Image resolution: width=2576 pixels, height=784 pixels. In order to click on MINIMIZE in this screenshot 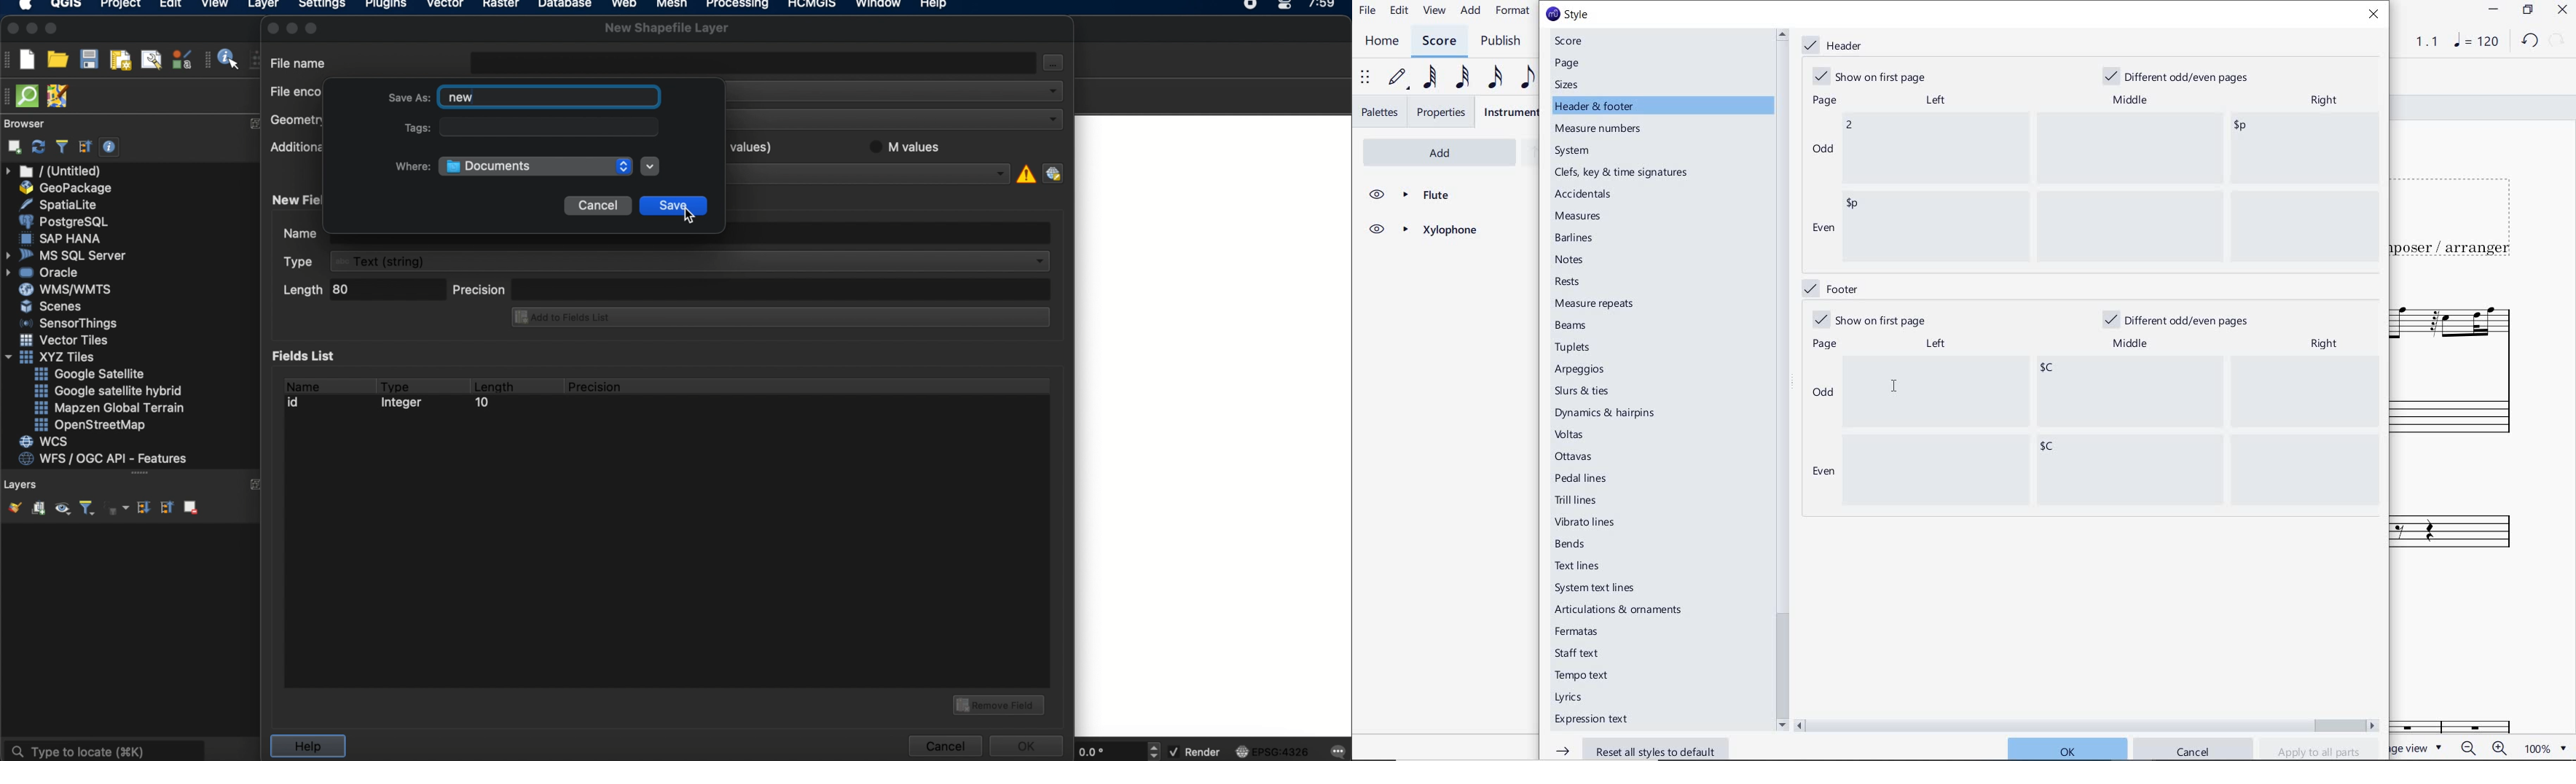, I will do `click(2492, 9)`.